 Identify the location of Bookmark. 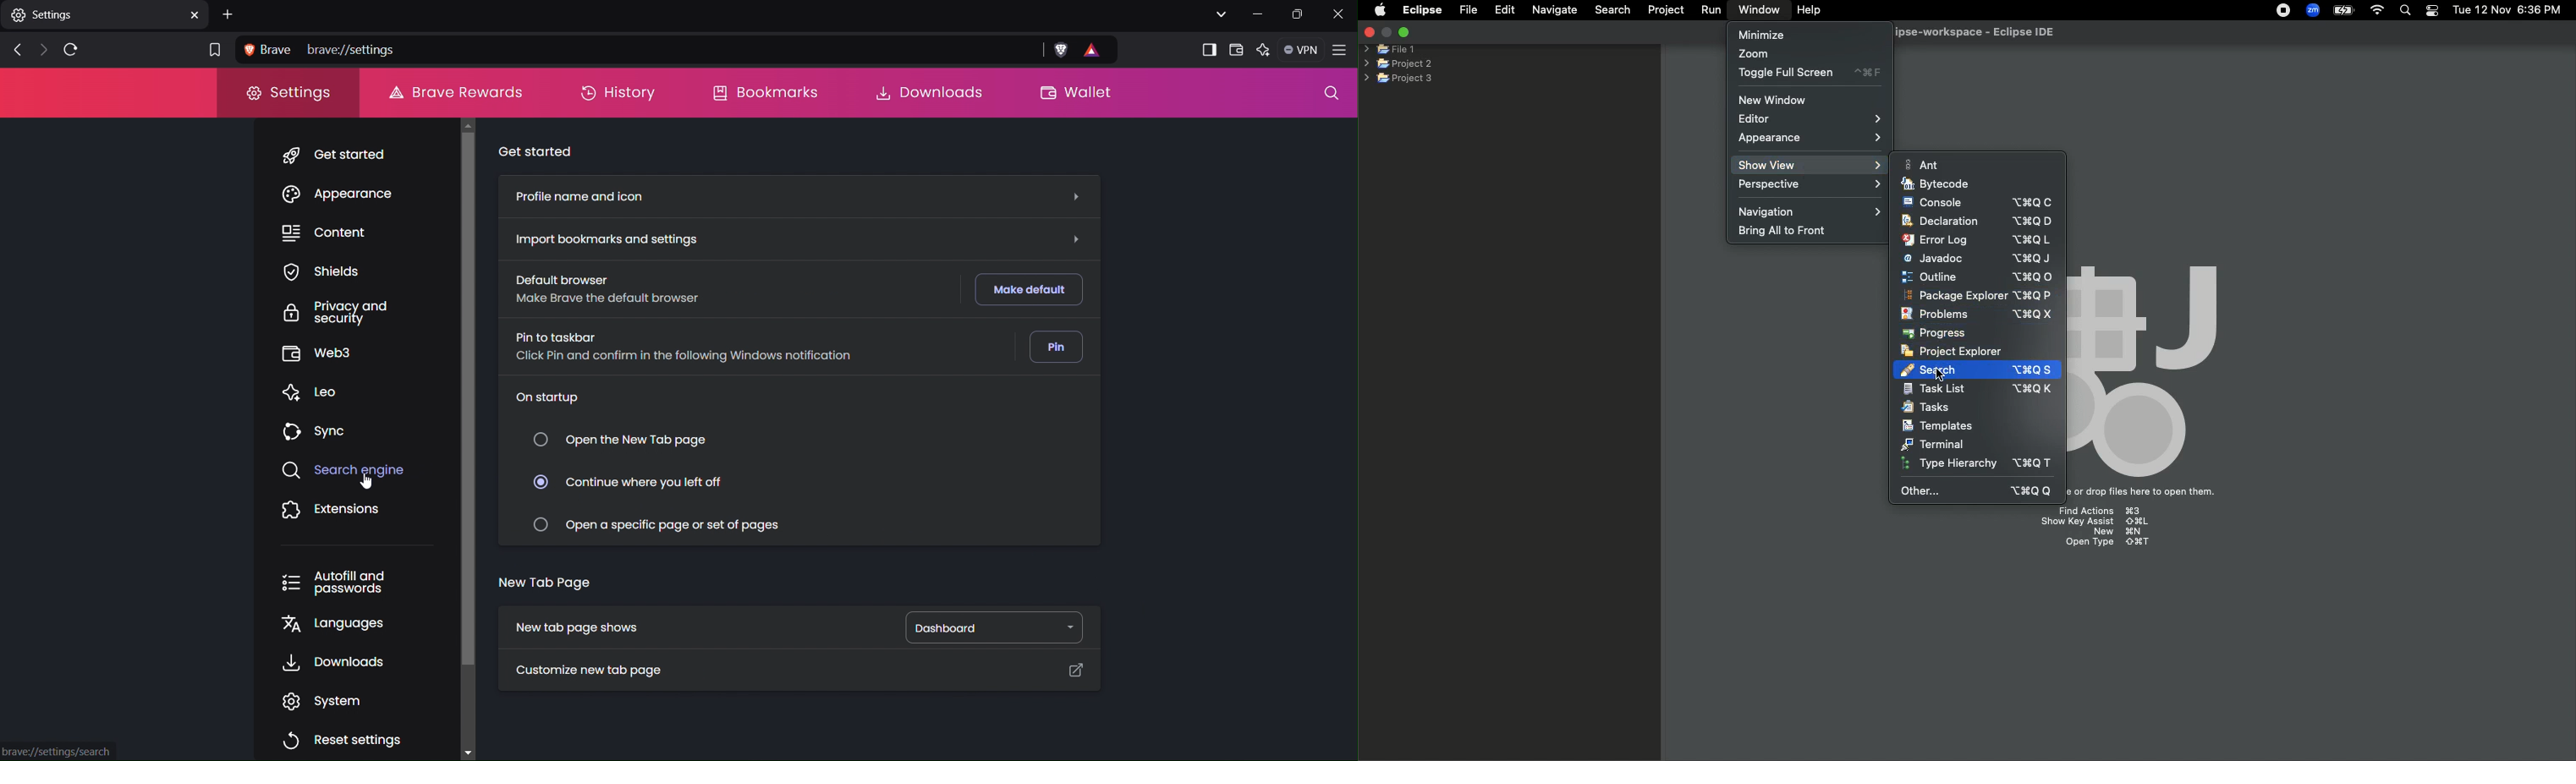
(213, 48).